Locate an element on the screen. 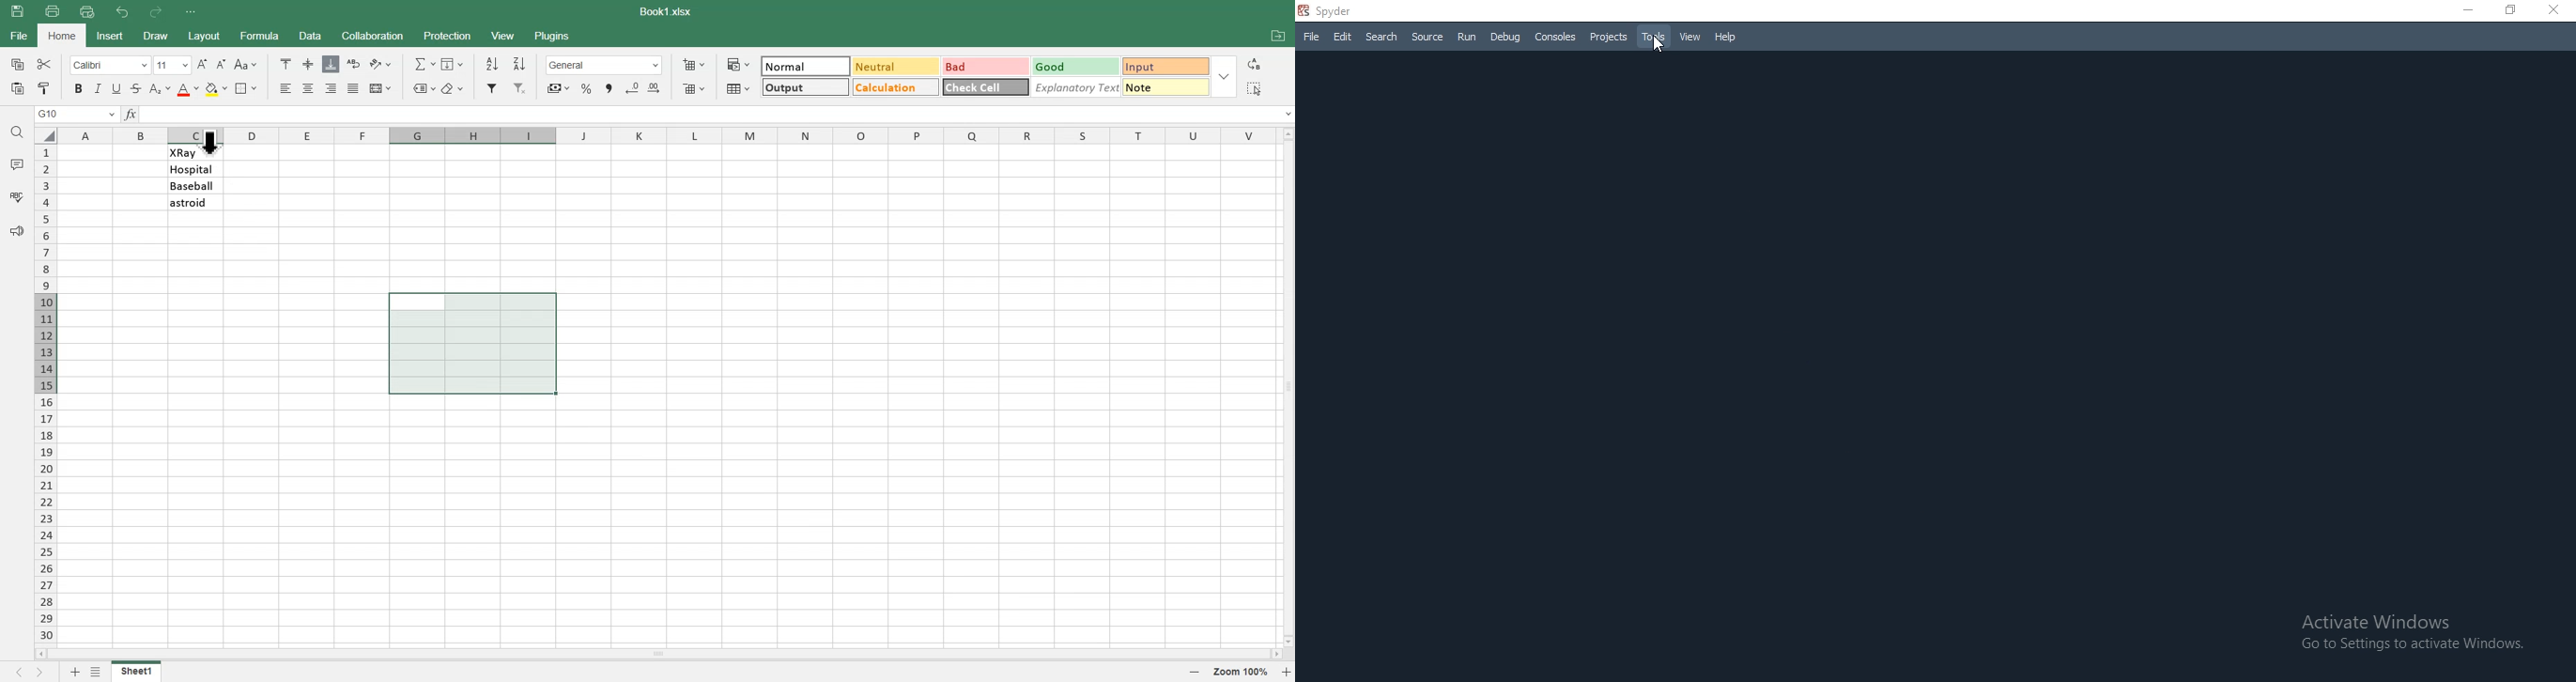  Good is located at coordinates (1073, 64).